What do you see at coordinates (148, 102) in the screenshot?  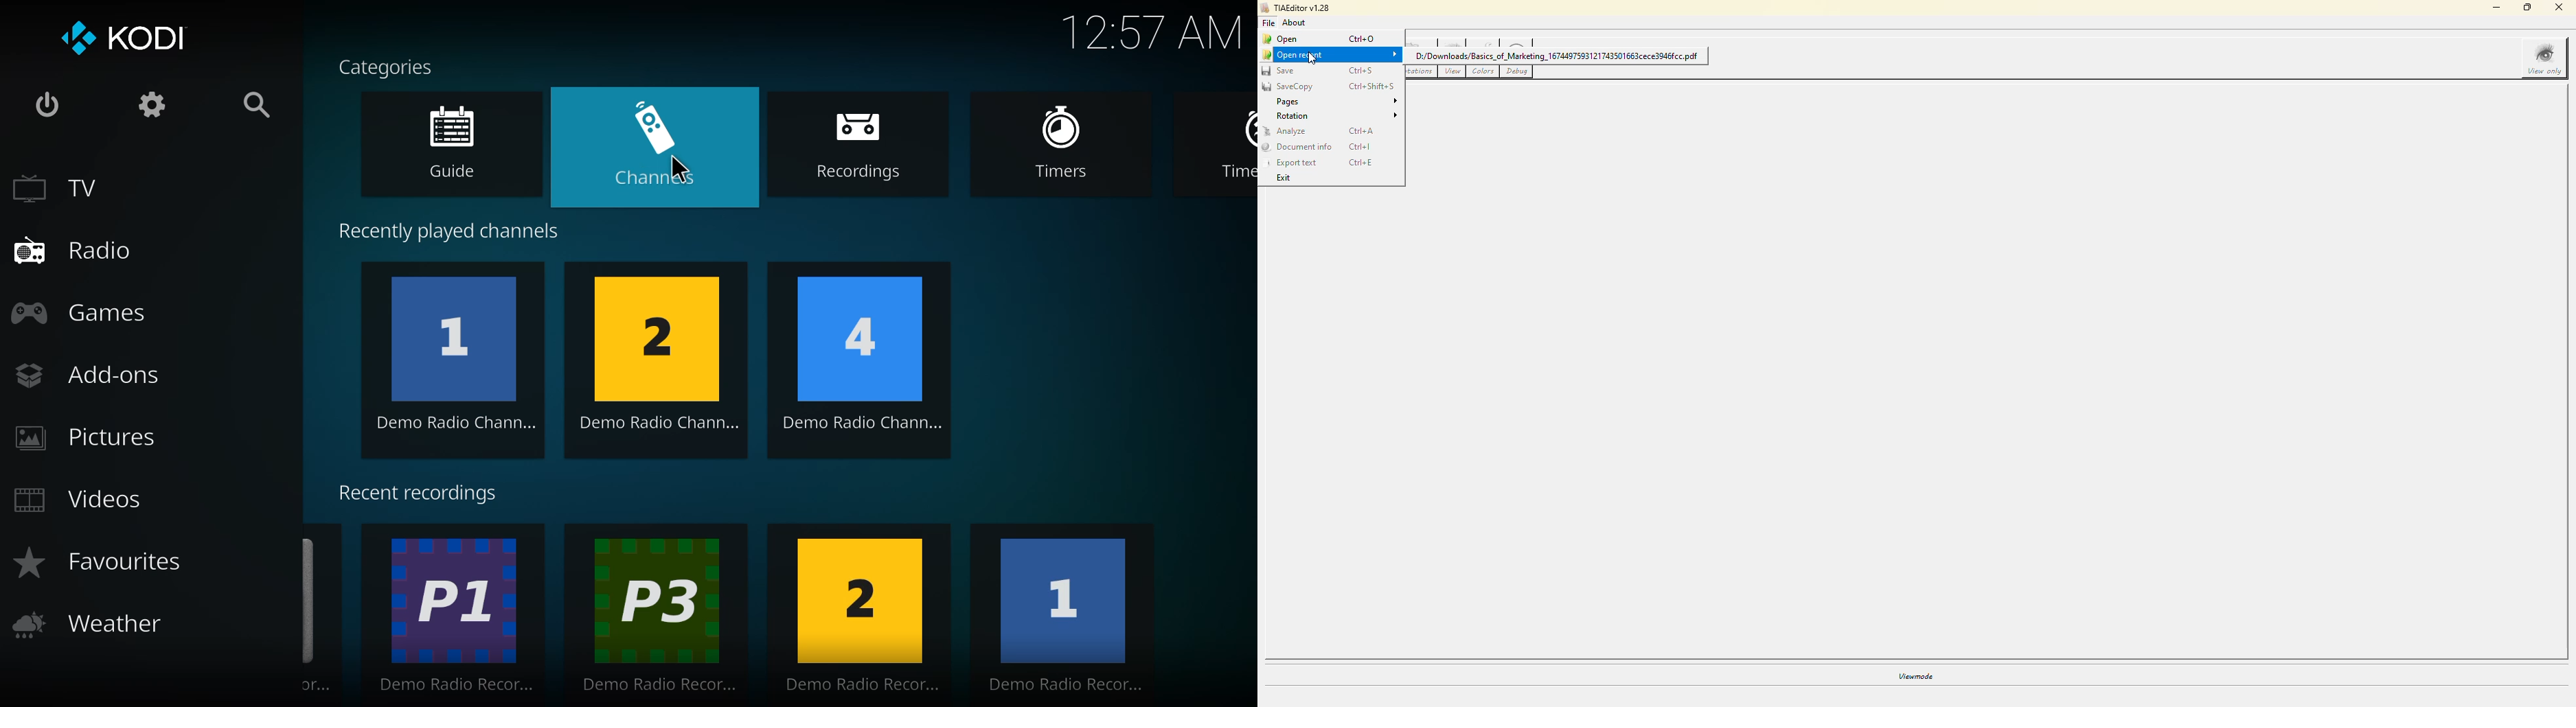 I see `settings` at bounding box center [148, 102].